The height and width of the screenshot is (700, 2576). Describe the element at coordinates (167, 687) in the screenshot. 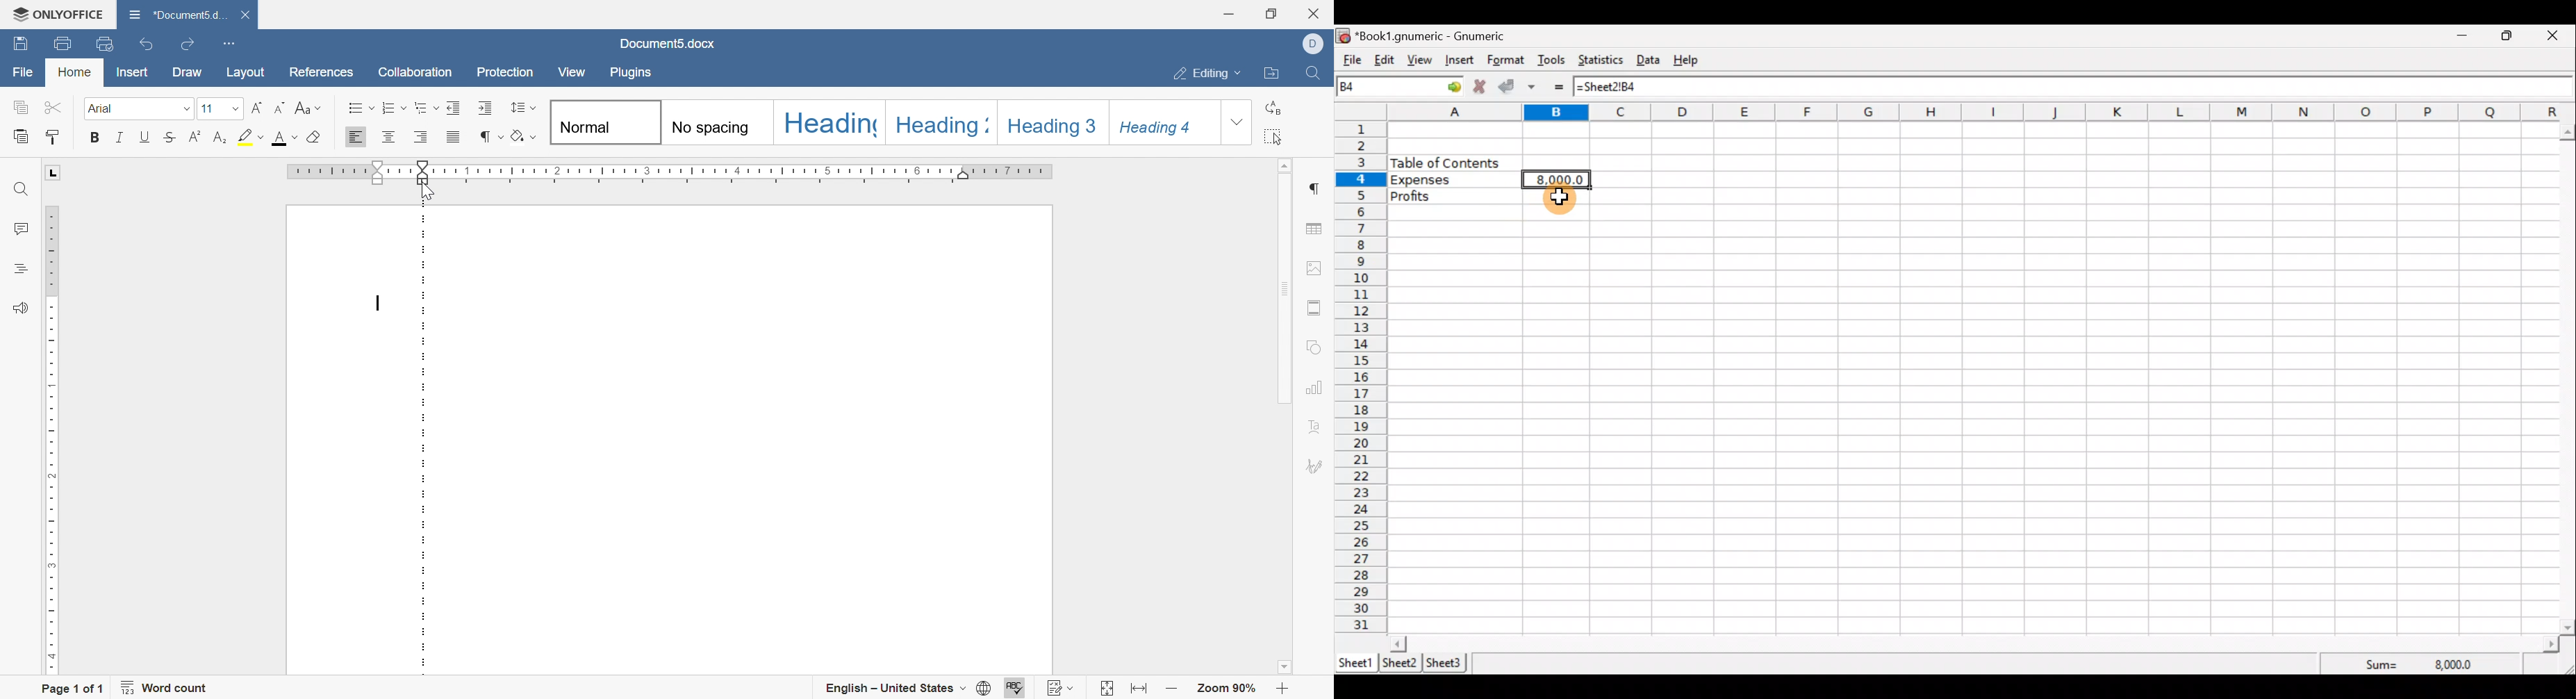

I see `word count` at that location.